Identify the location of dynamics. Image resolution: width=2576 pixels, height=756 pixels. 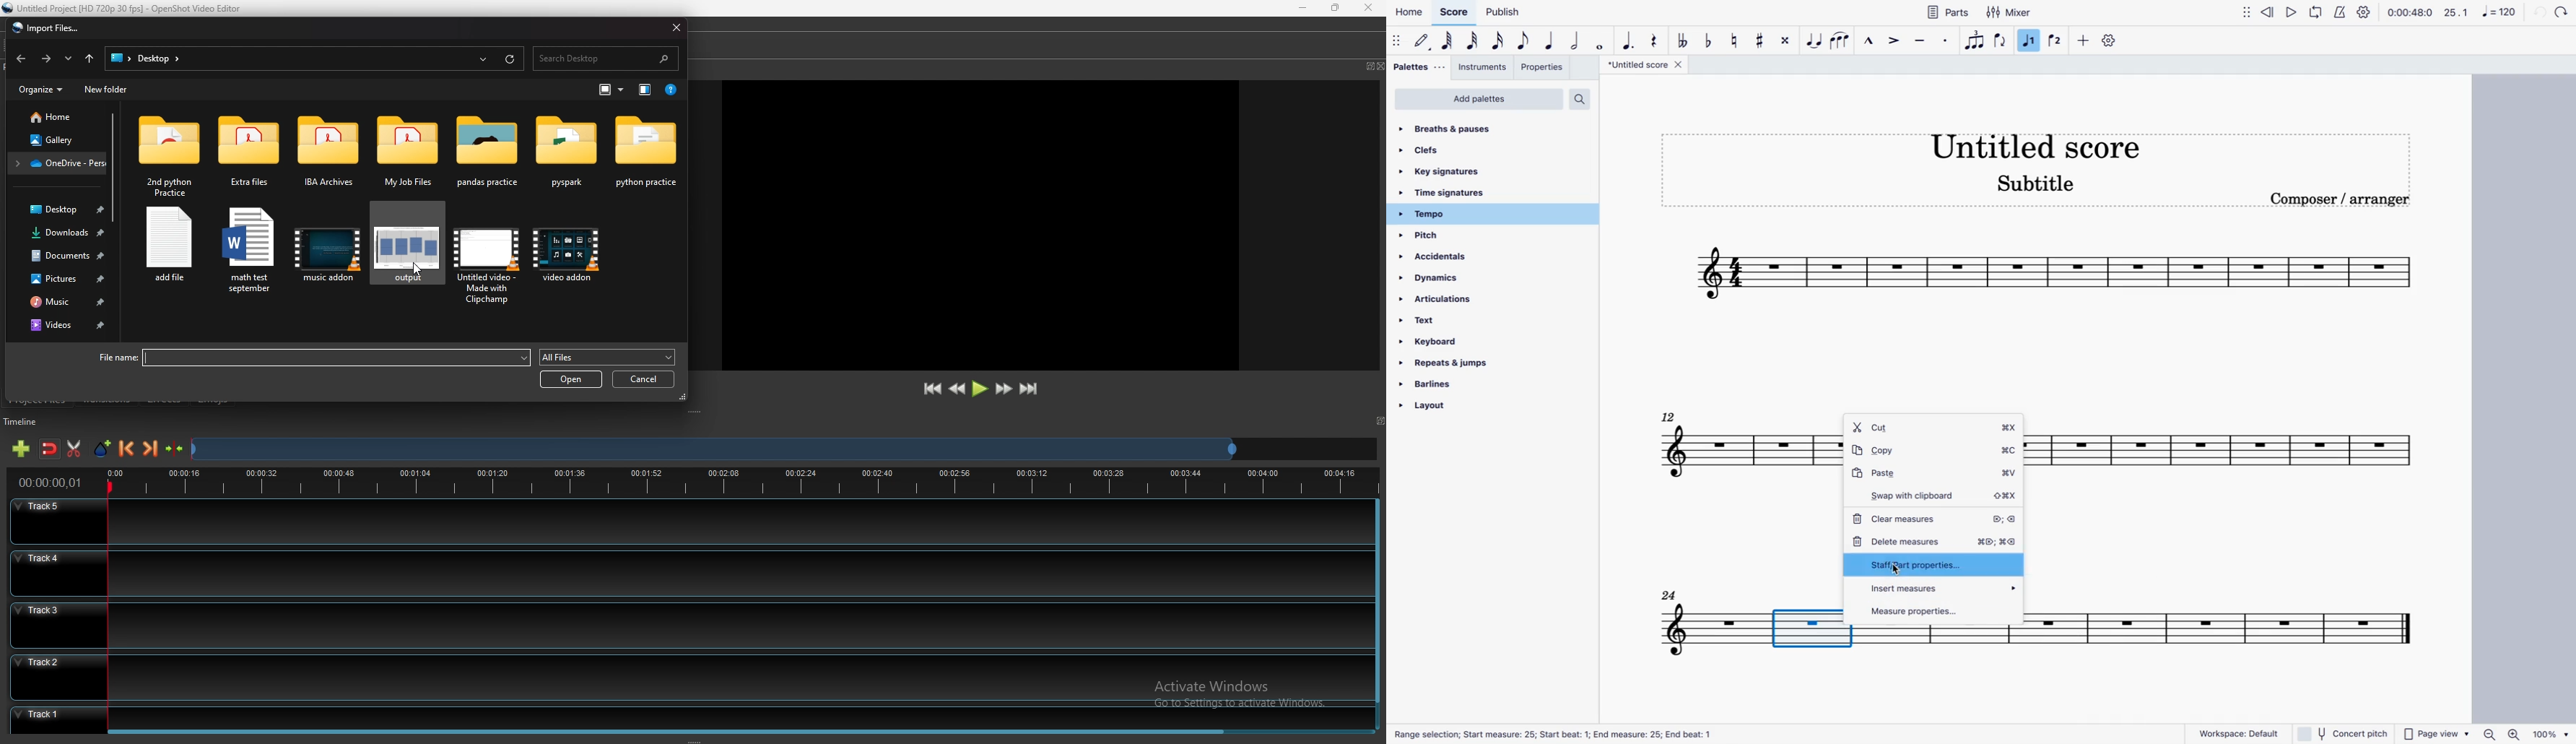
(1436, 278).